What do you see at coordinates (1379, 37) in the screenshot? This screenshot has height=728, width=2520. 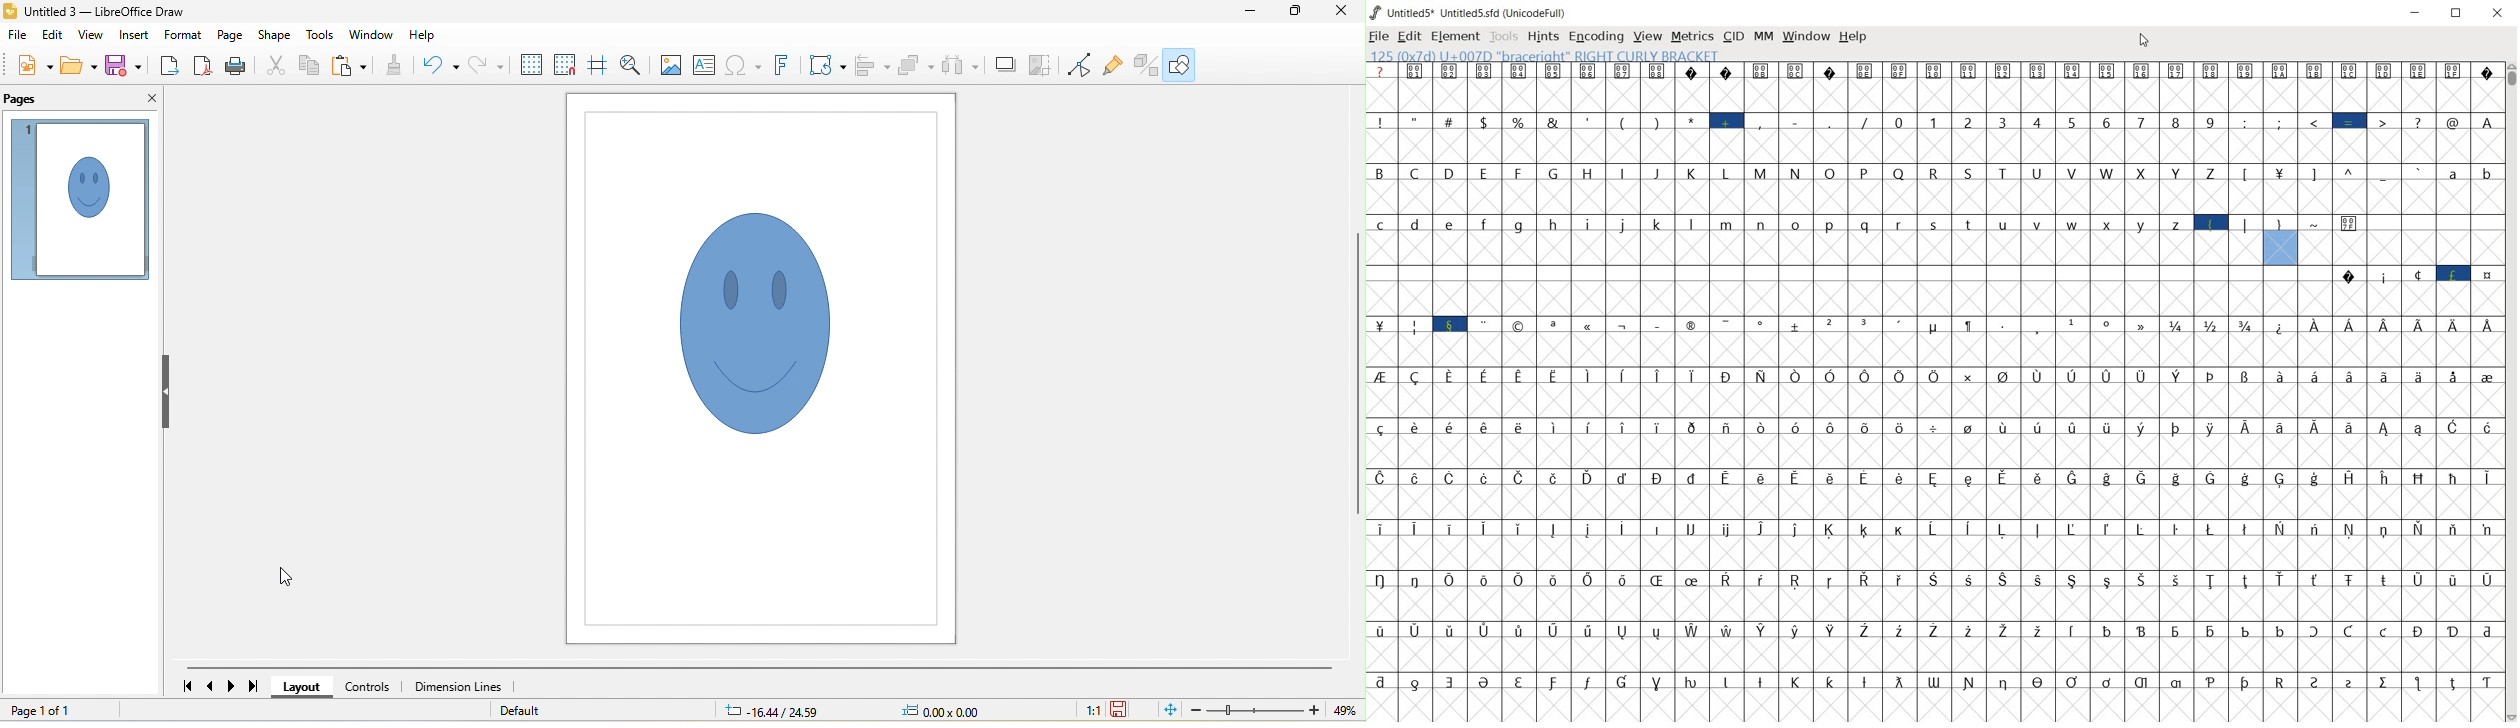 I see `FILE` at bounding box center [1379, 37].